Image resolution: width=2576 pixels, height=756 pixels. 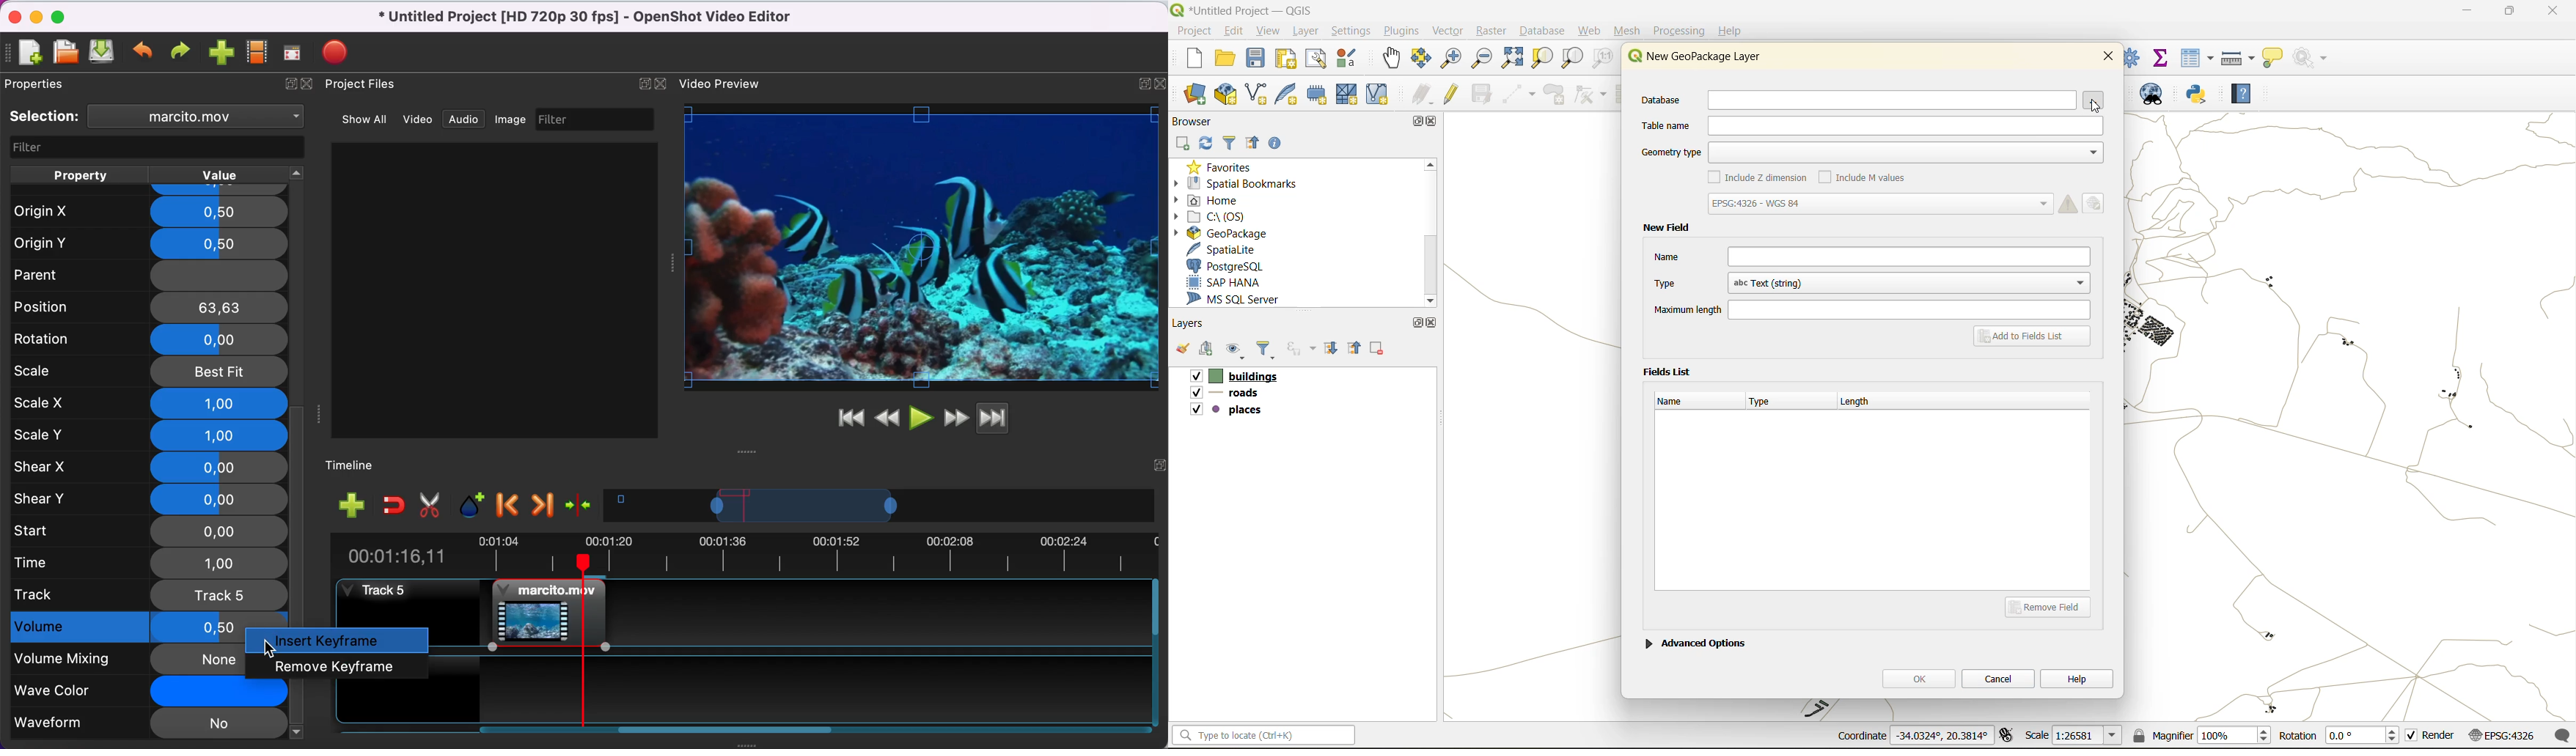 What do you see at coordinates (1760, 179) in the screenshot?
I see `include z dimension` at bounding box center [1760, 179].